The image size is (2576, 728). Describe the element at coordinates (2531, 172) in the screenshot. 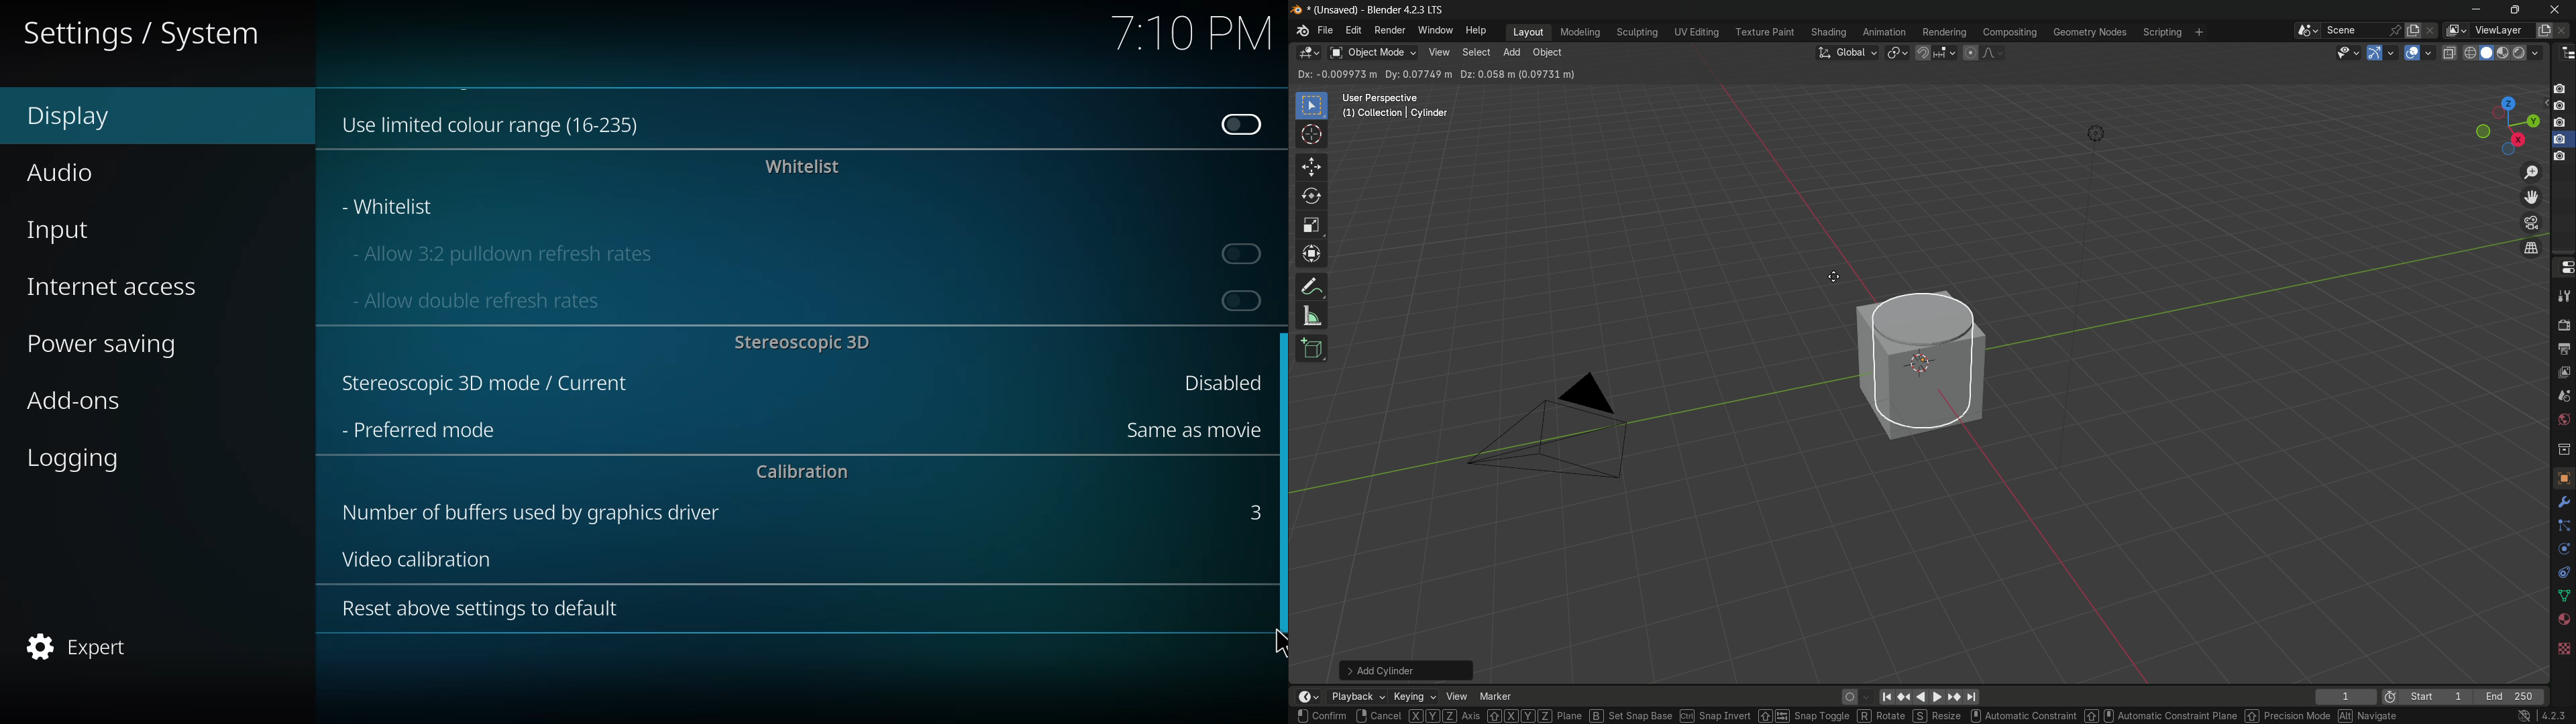

I see `zoom in/out` at that location.